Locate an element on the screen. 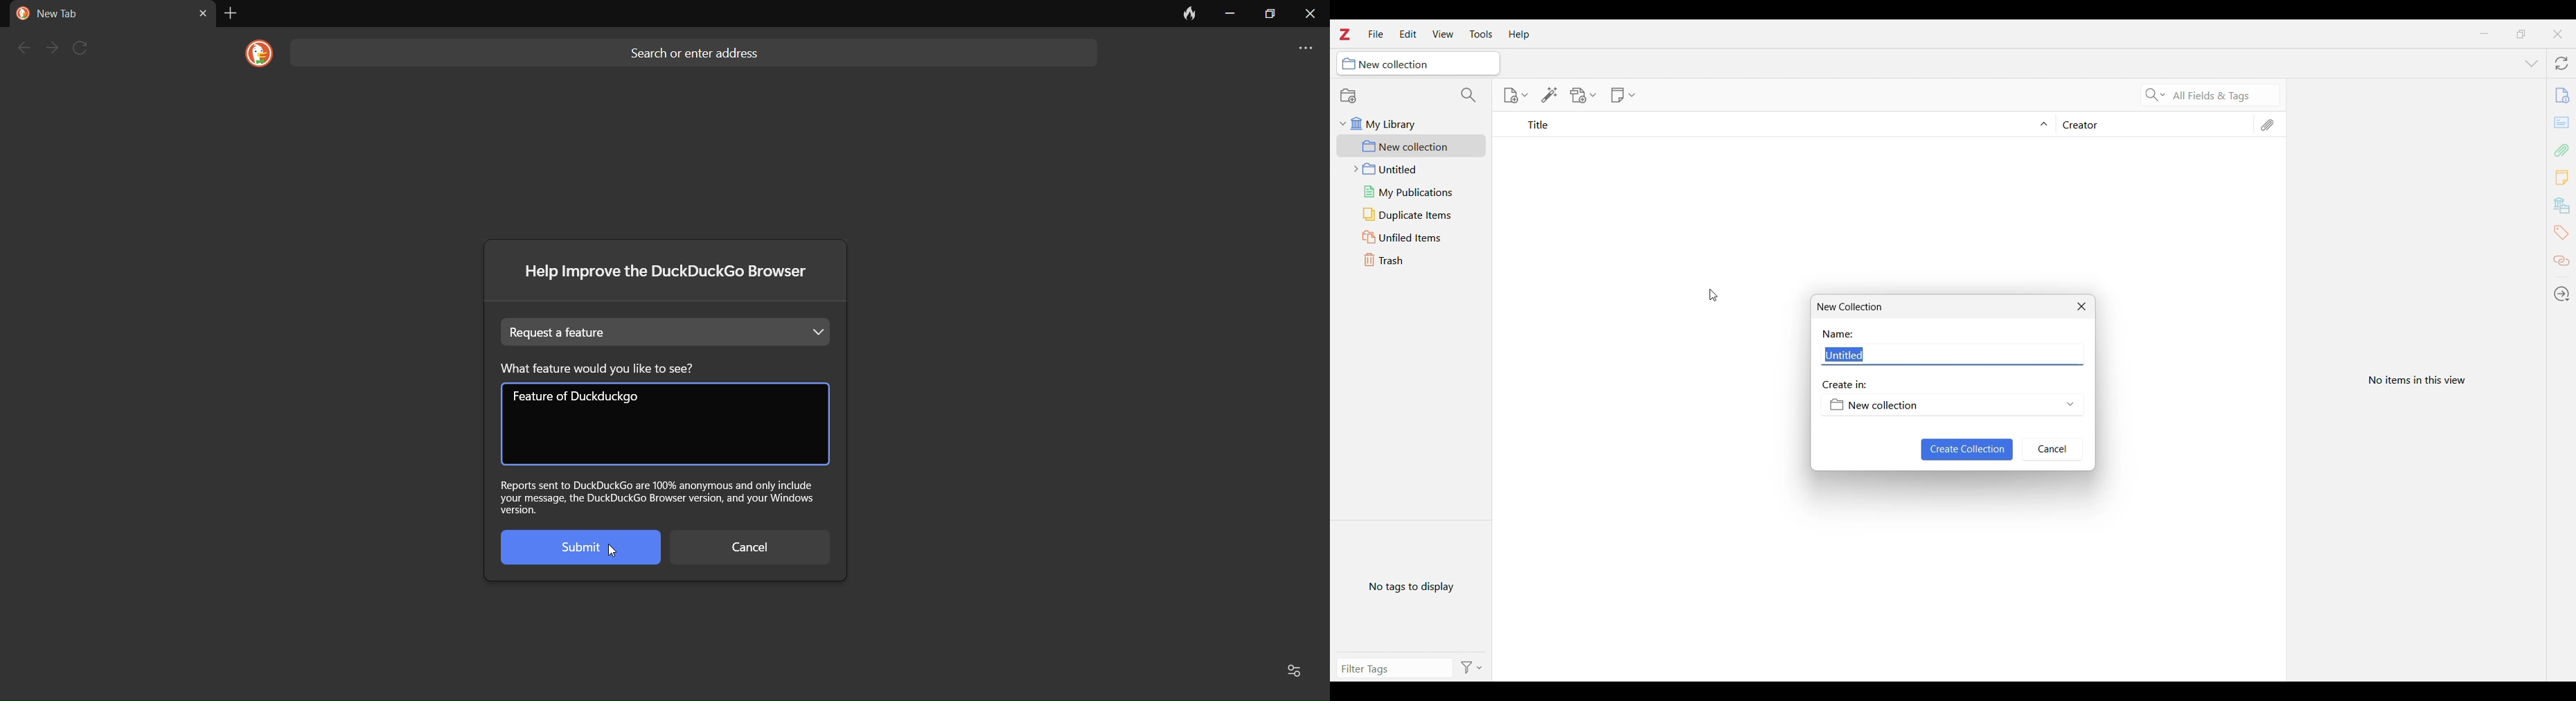 This screenshot has width=2576, height=728. List all tabs is located at coordinates (2532, 64).